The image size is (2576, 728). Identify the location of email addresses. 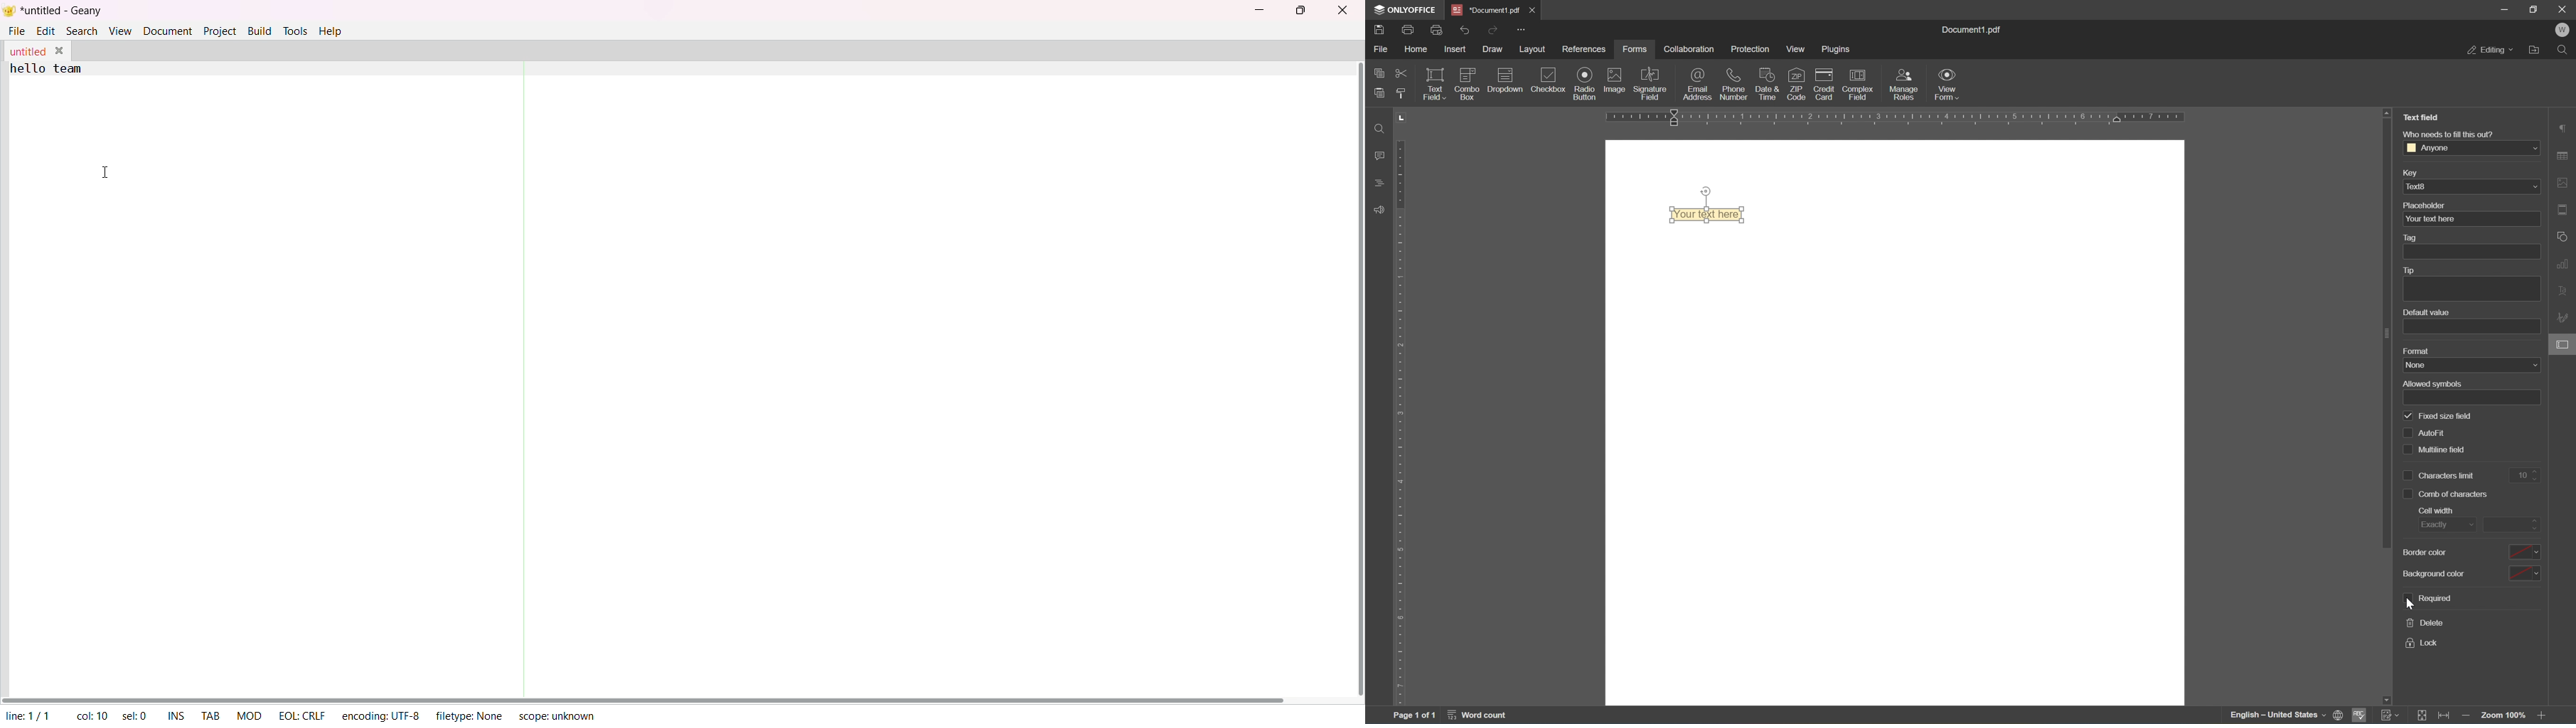
(1699, 84).